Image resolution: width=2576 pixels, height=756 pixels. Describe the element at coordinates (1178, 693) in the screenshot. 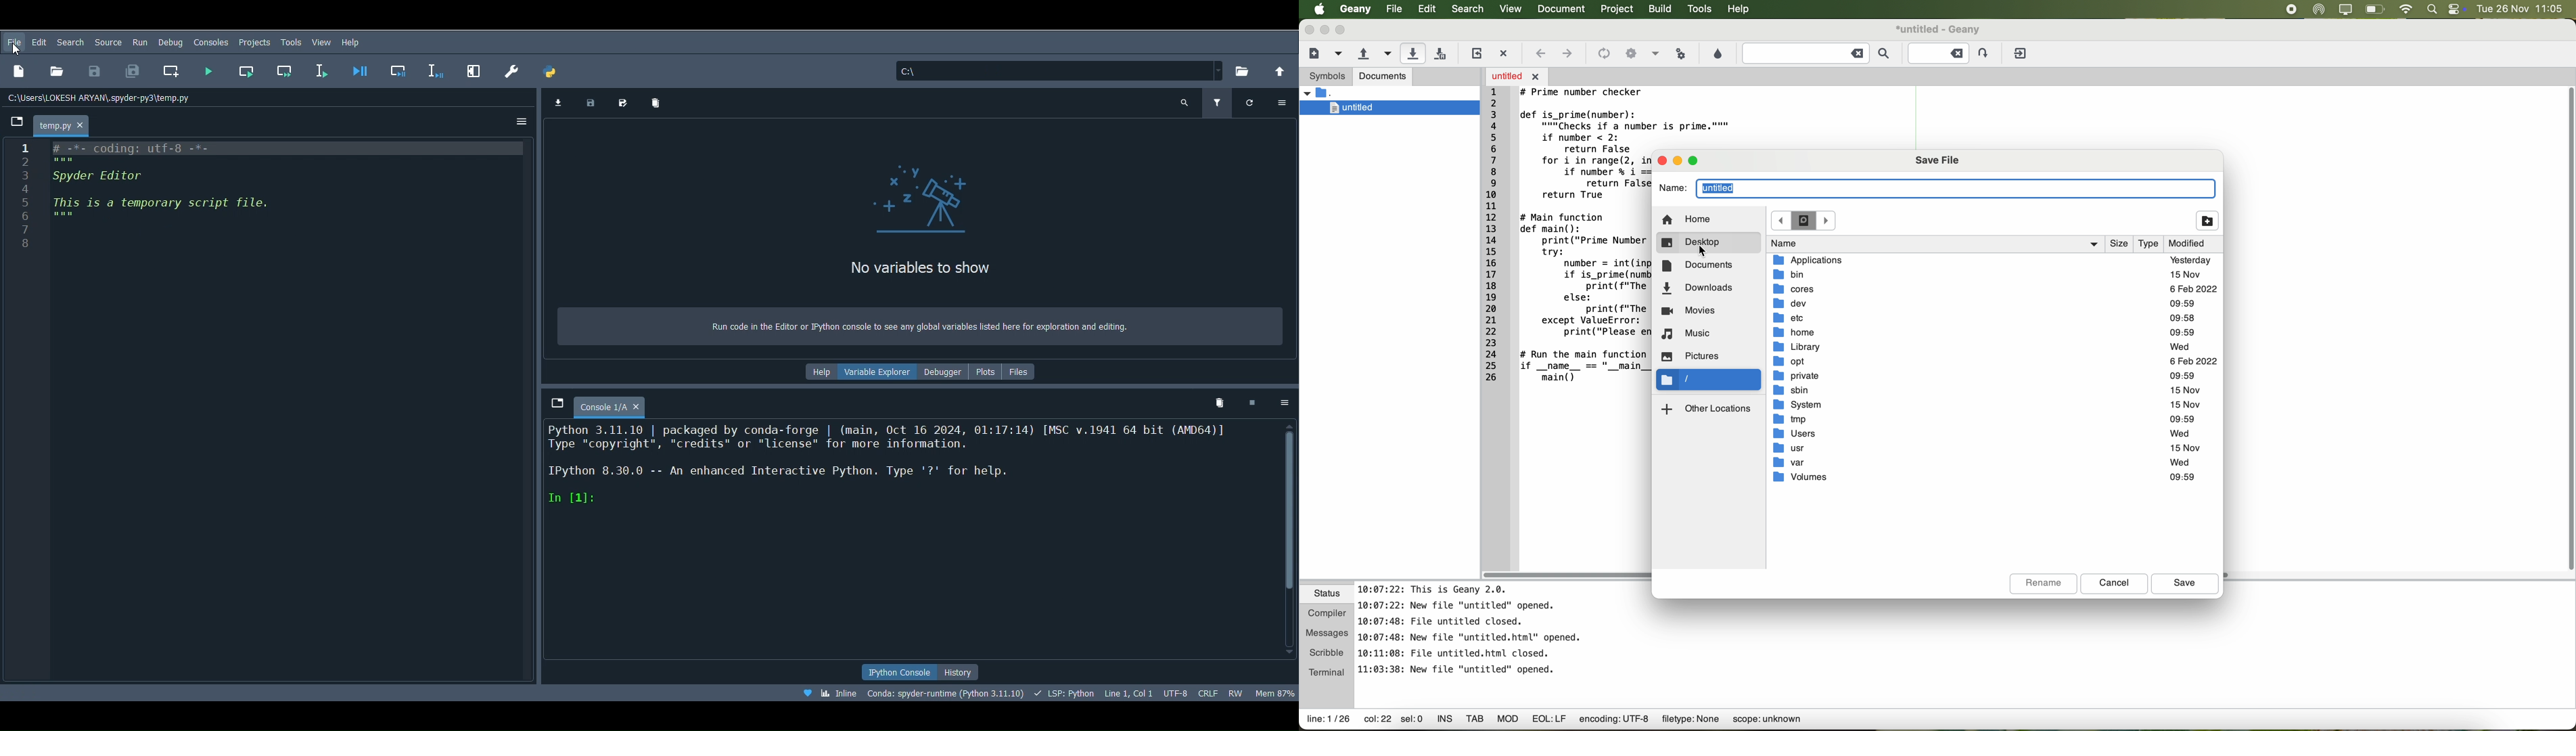

I see `Encoding` at that location.